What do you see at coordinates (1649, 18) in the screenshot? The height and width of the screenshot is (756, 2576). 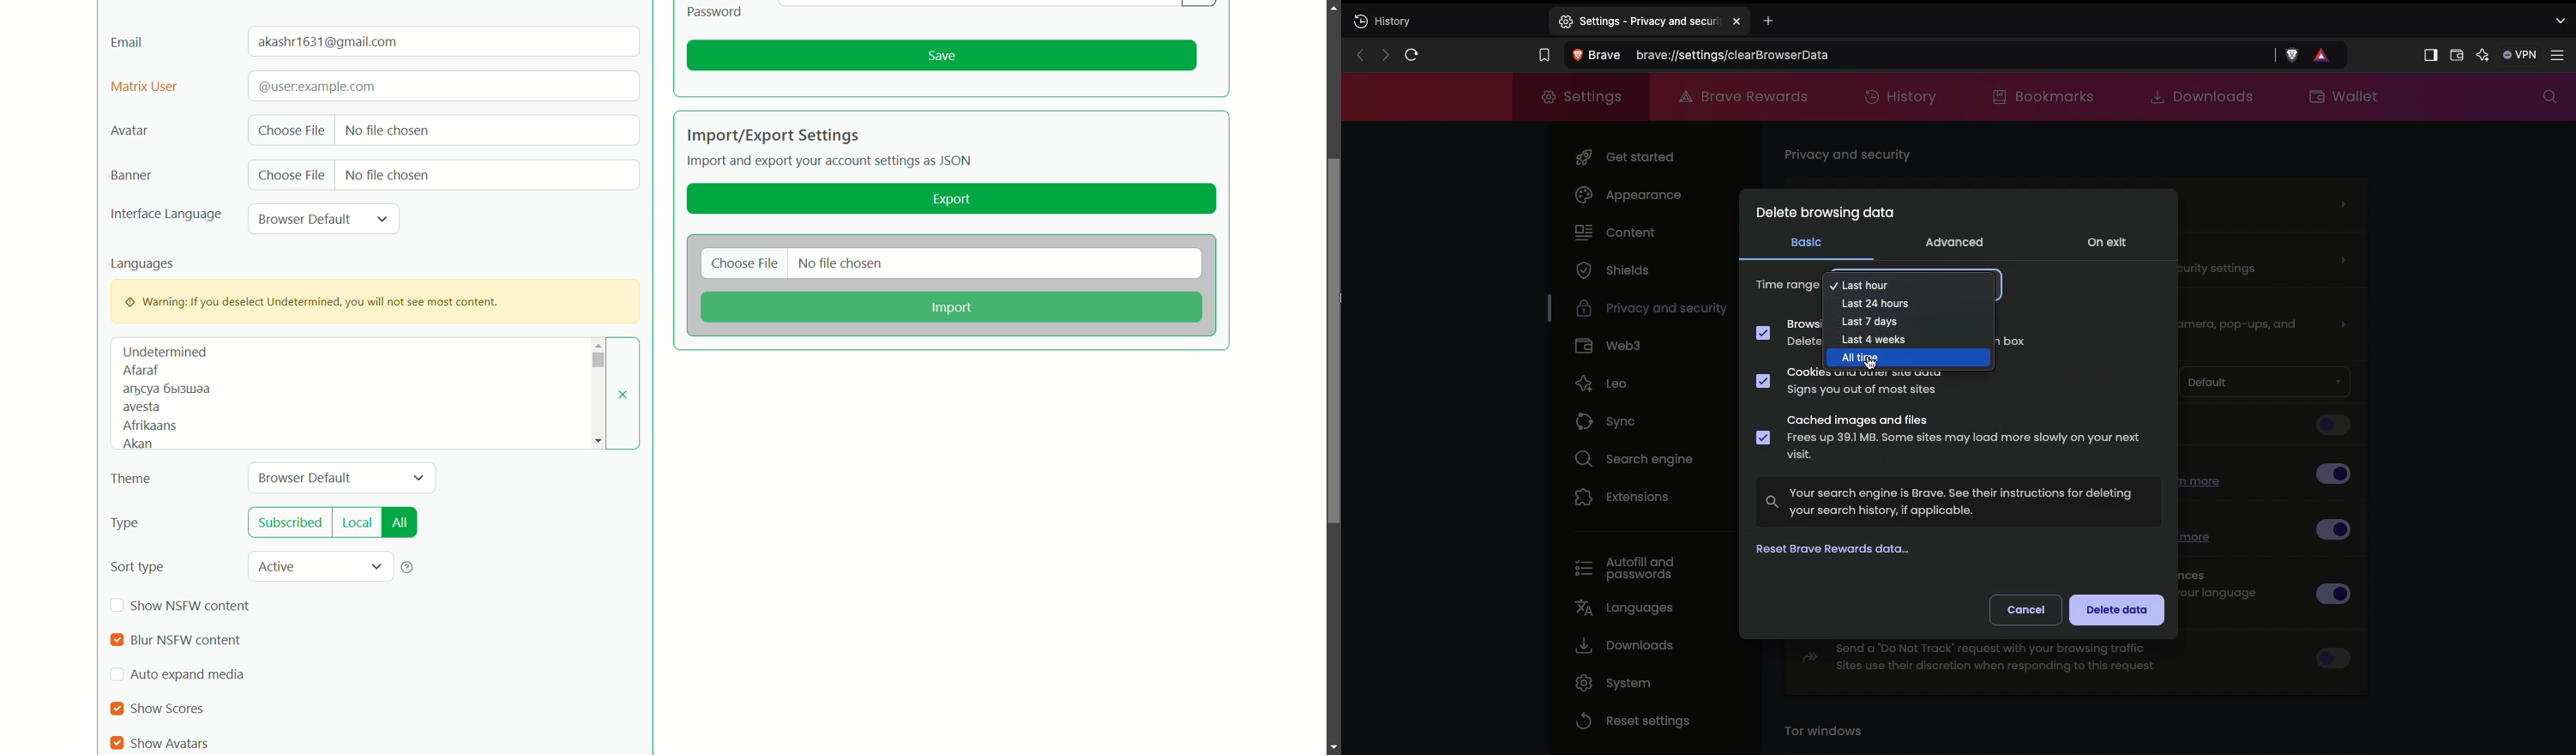 I see `settings-privacy and security` at bounding box center [1649, 18].